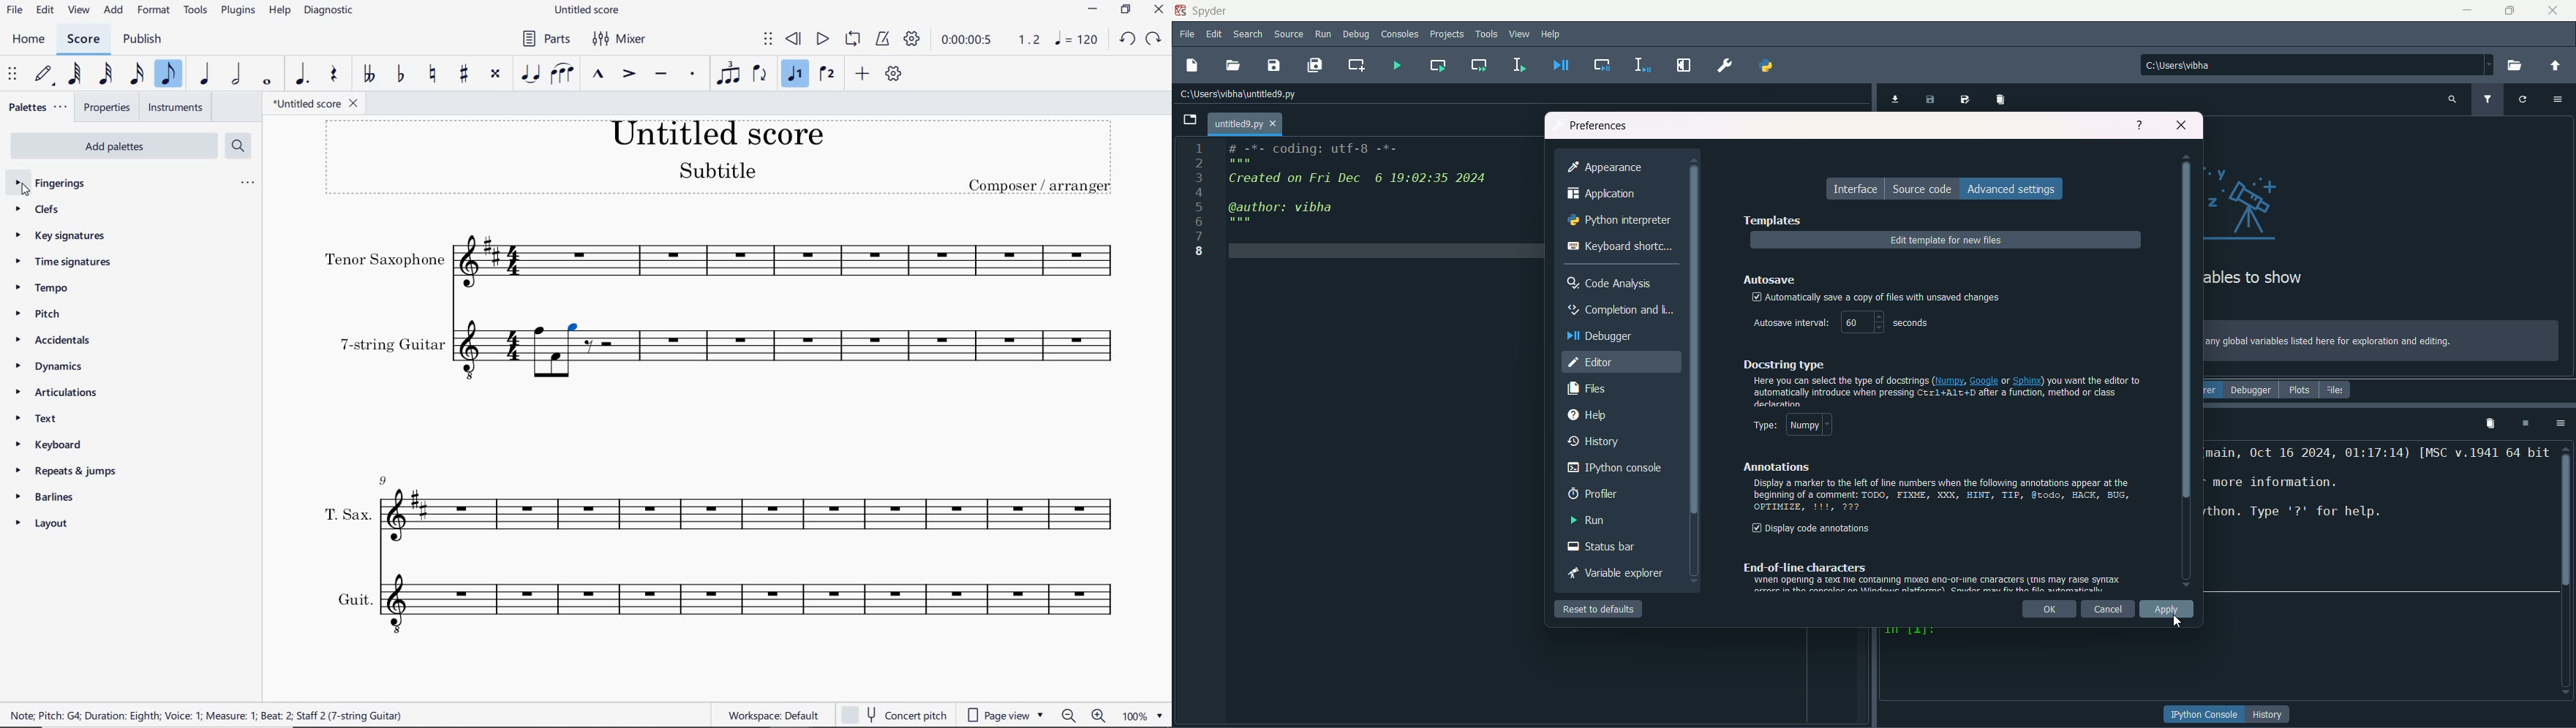 This screenshot has width=2576, height=728. I want to click on MINIMIZE, so click(1093, 11).